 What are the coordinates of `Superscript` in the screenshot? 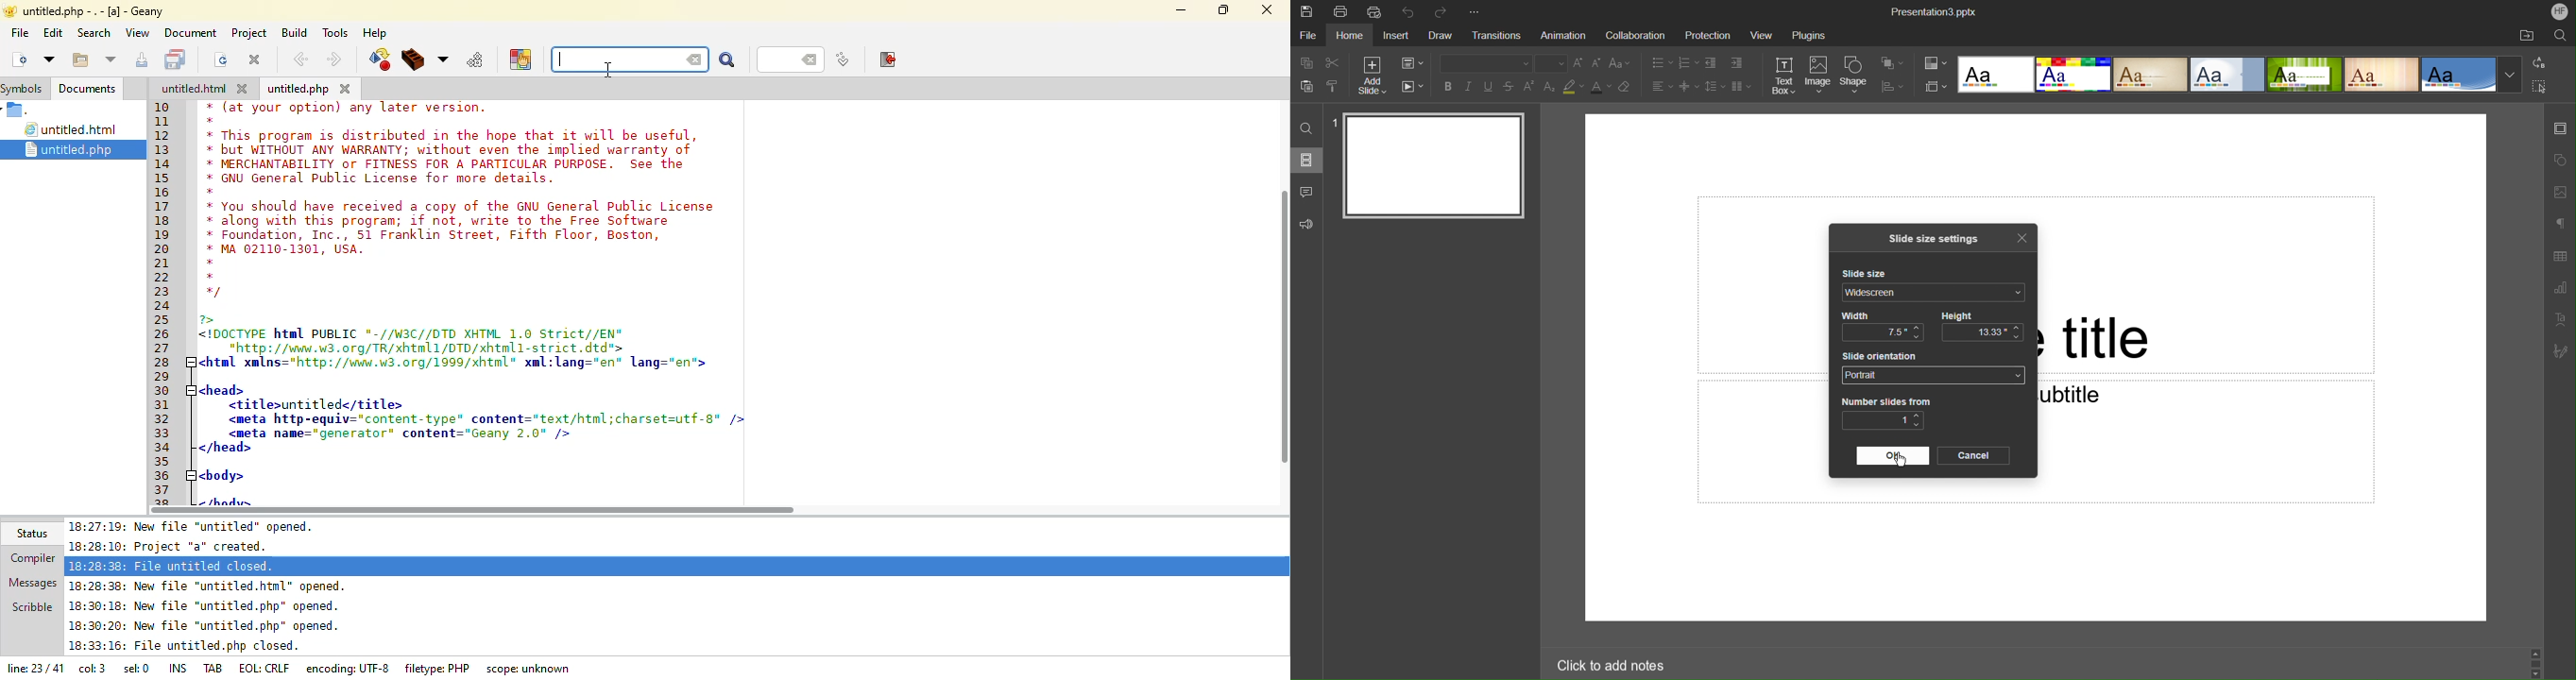 It's located at (1530, 87).